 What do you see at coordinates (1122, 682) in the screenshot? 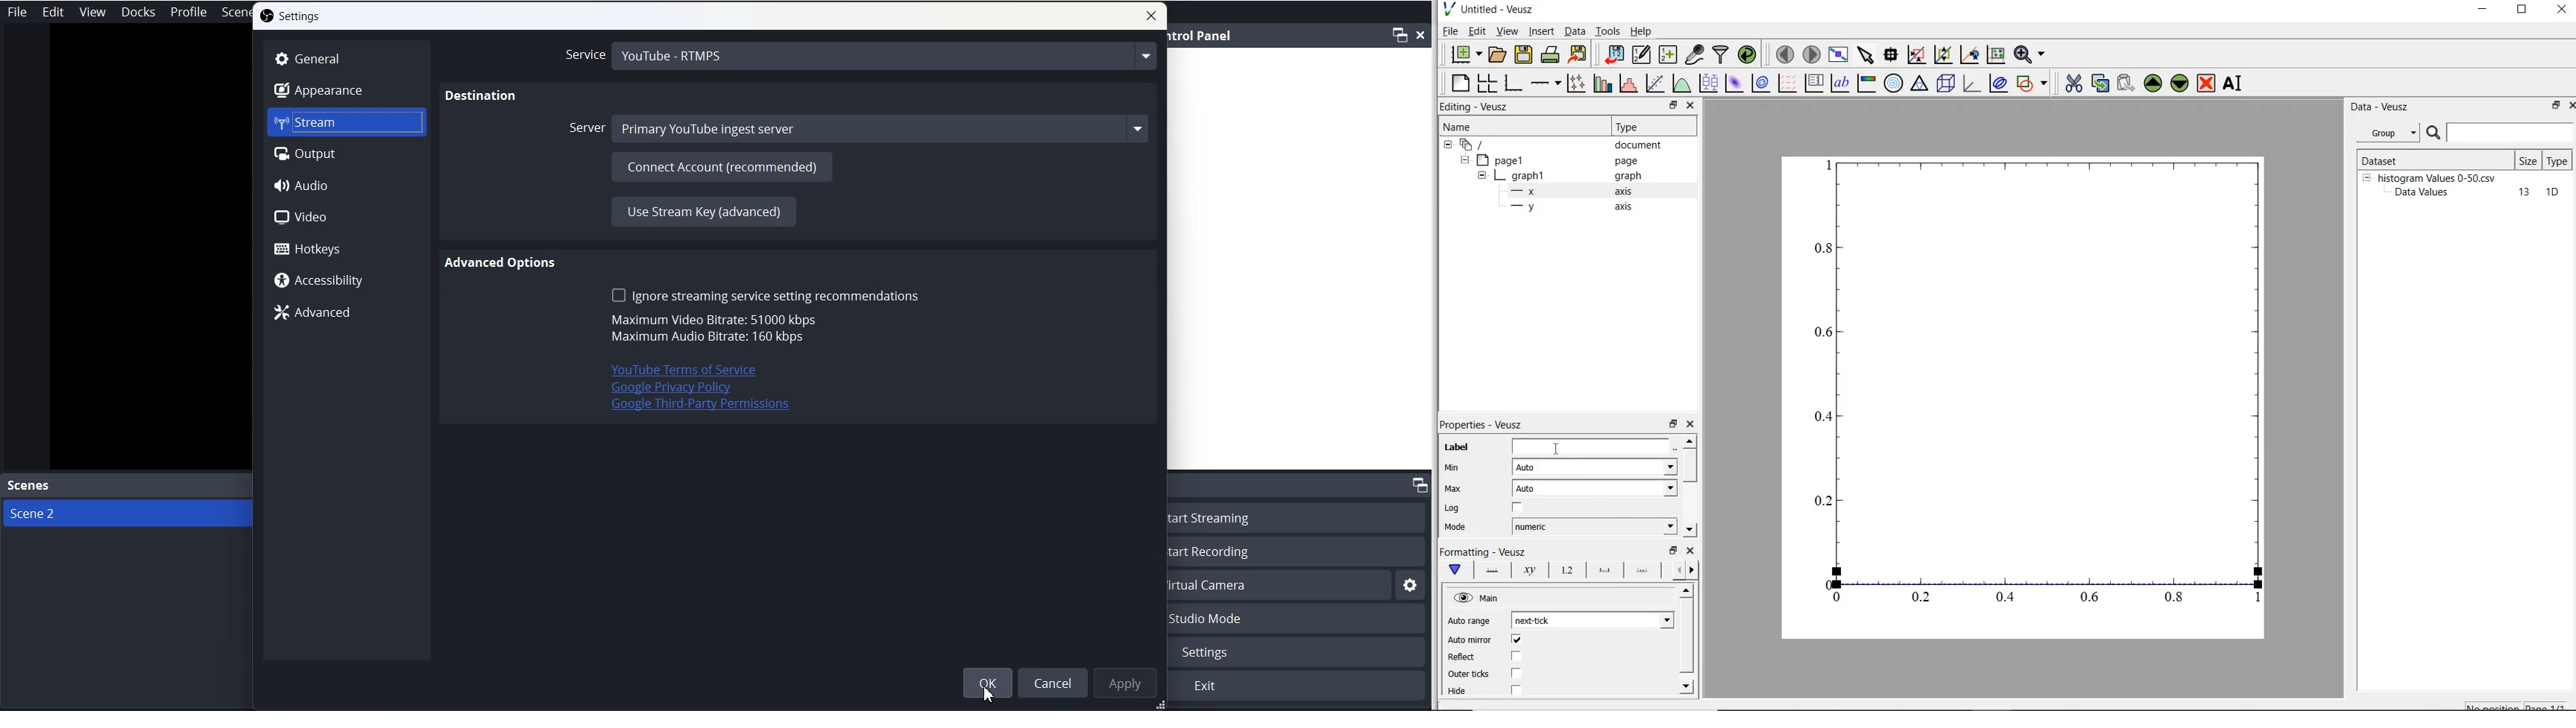
I see `Apply` at bounding box center [1122, 682].